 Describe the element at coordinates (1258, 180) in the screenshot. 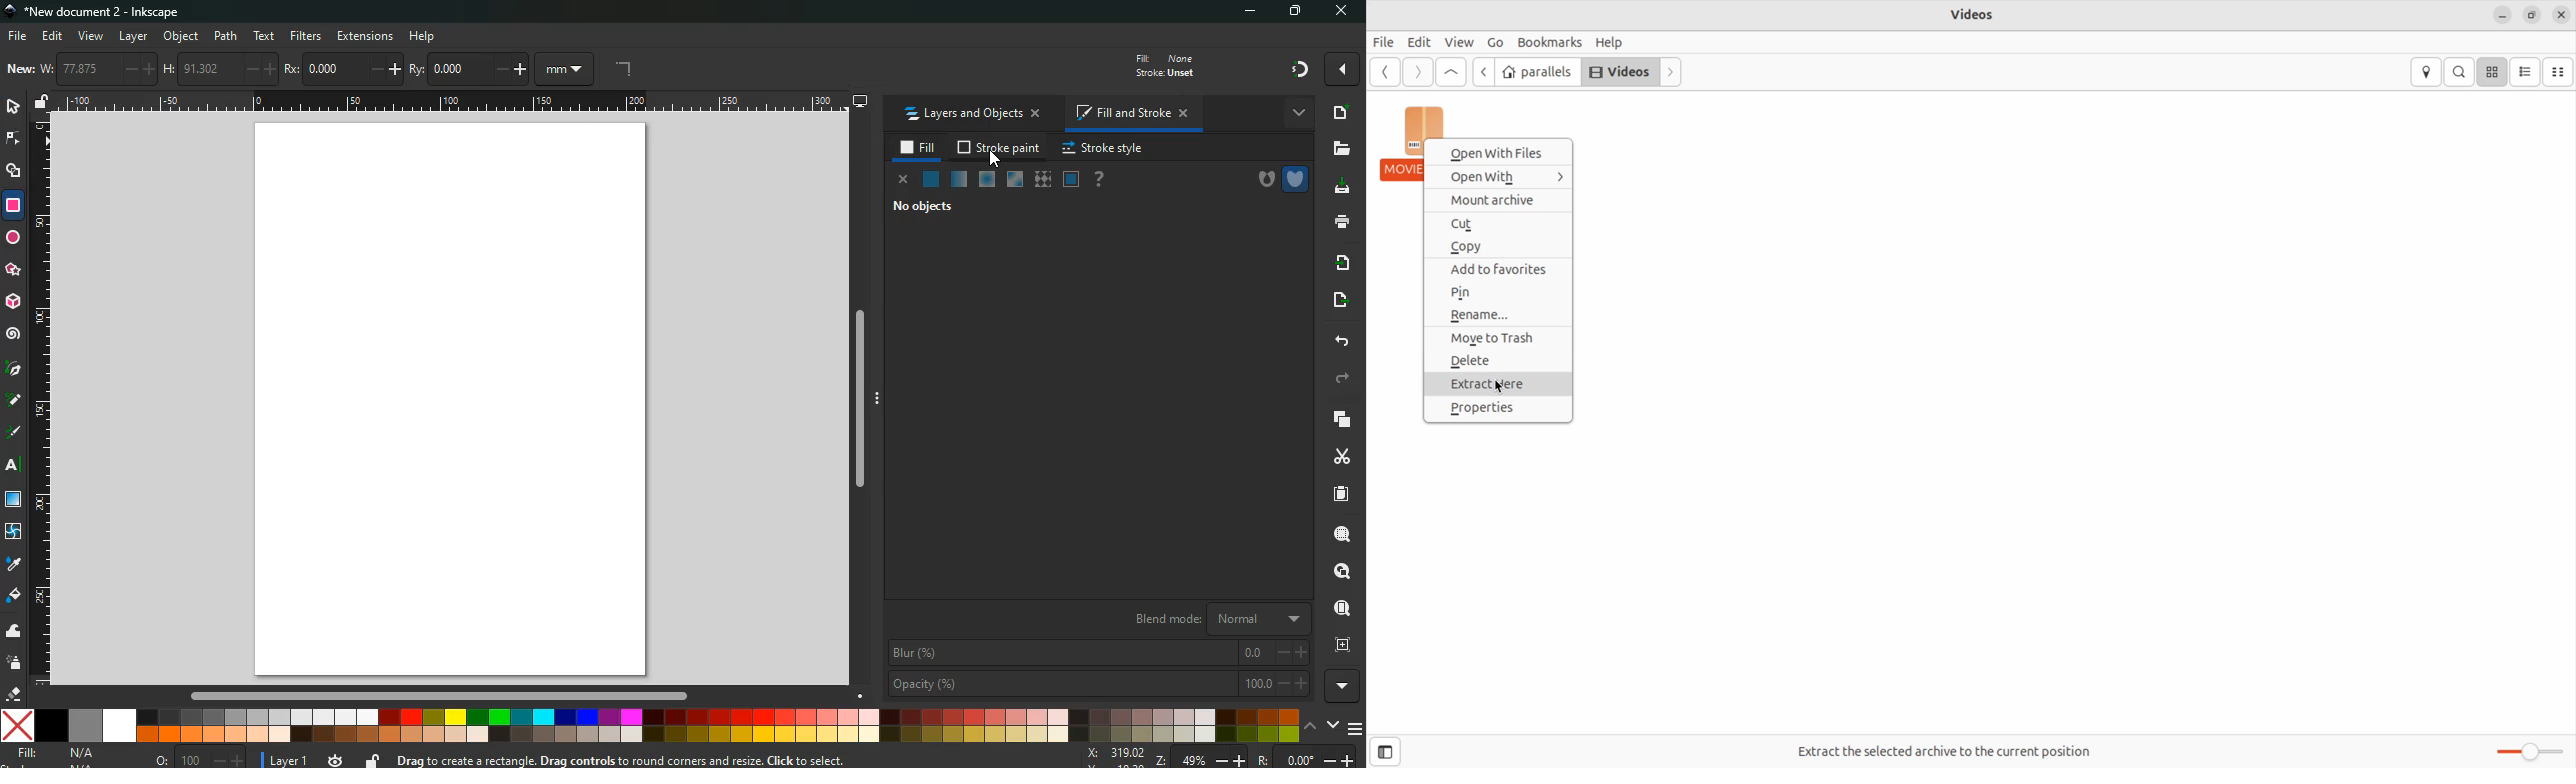

I see `hole` at that location.